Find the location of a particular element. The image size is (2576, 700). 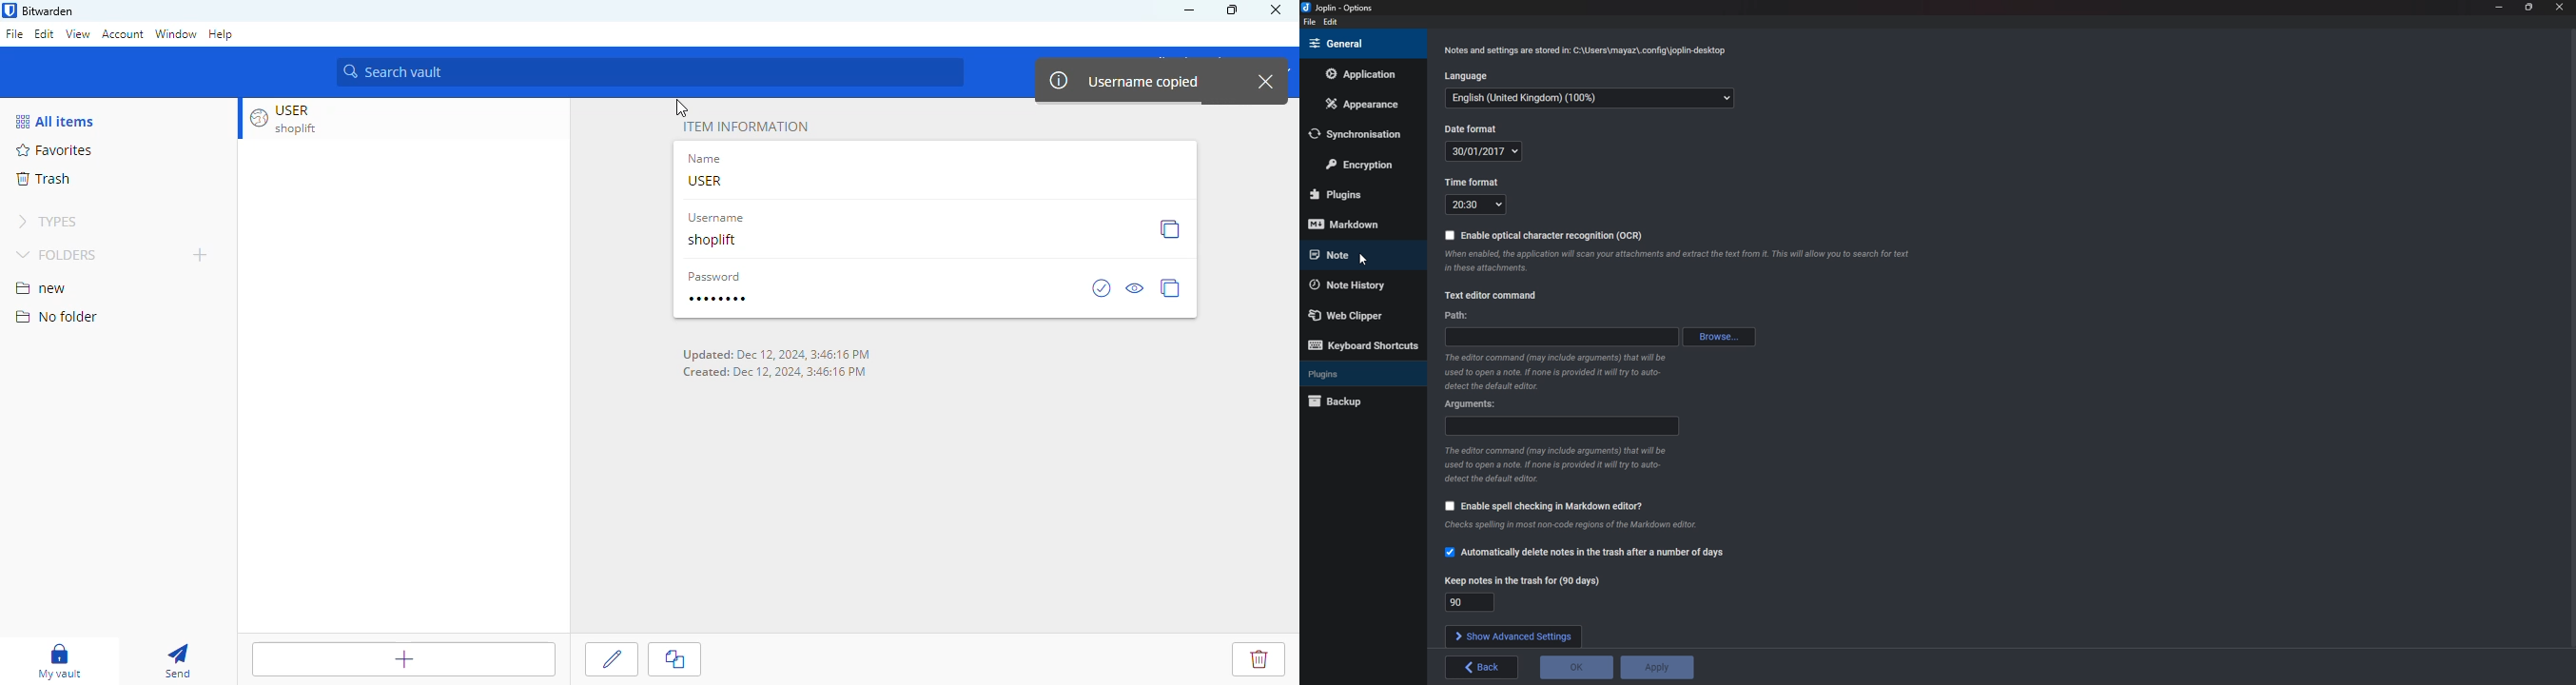

Date format is located at coordinates (1490, 150).